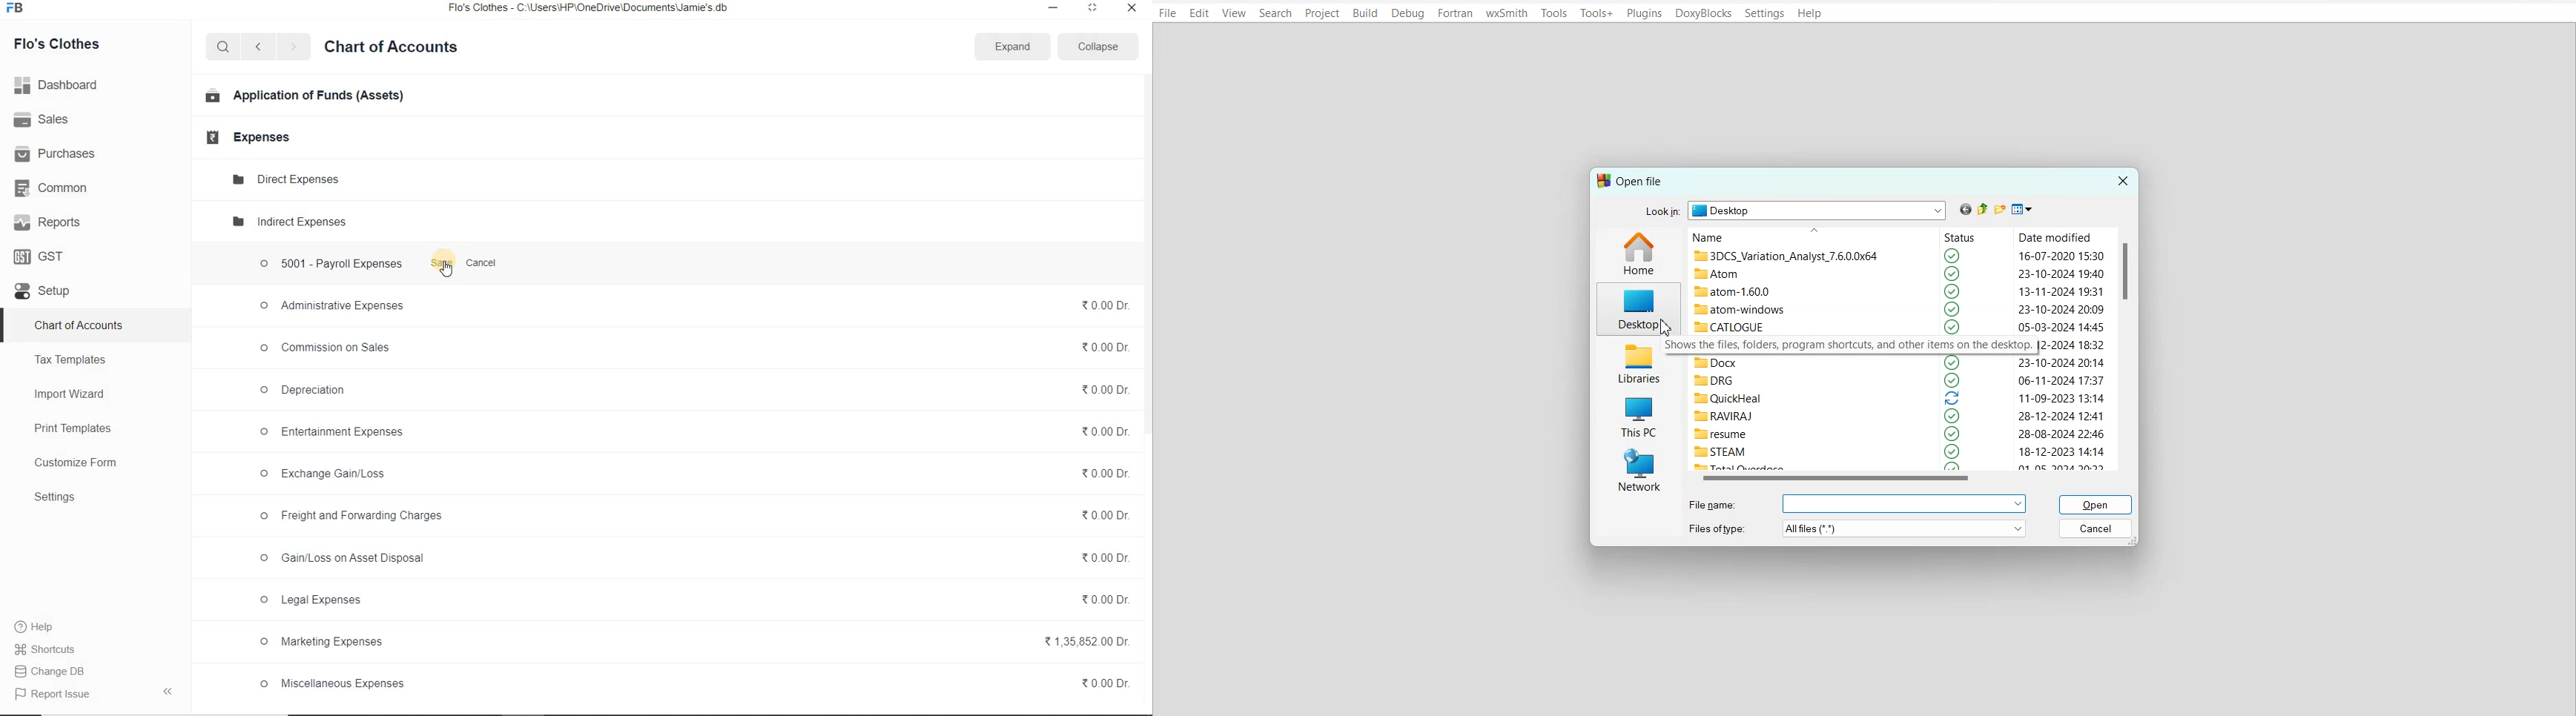 The image size is (2576, 728). What do you see at coordinates (693, 347) in the screenshot?
I see `oO Commission on Sales % 0.00 Dr.` at bounding box center [693, 347].